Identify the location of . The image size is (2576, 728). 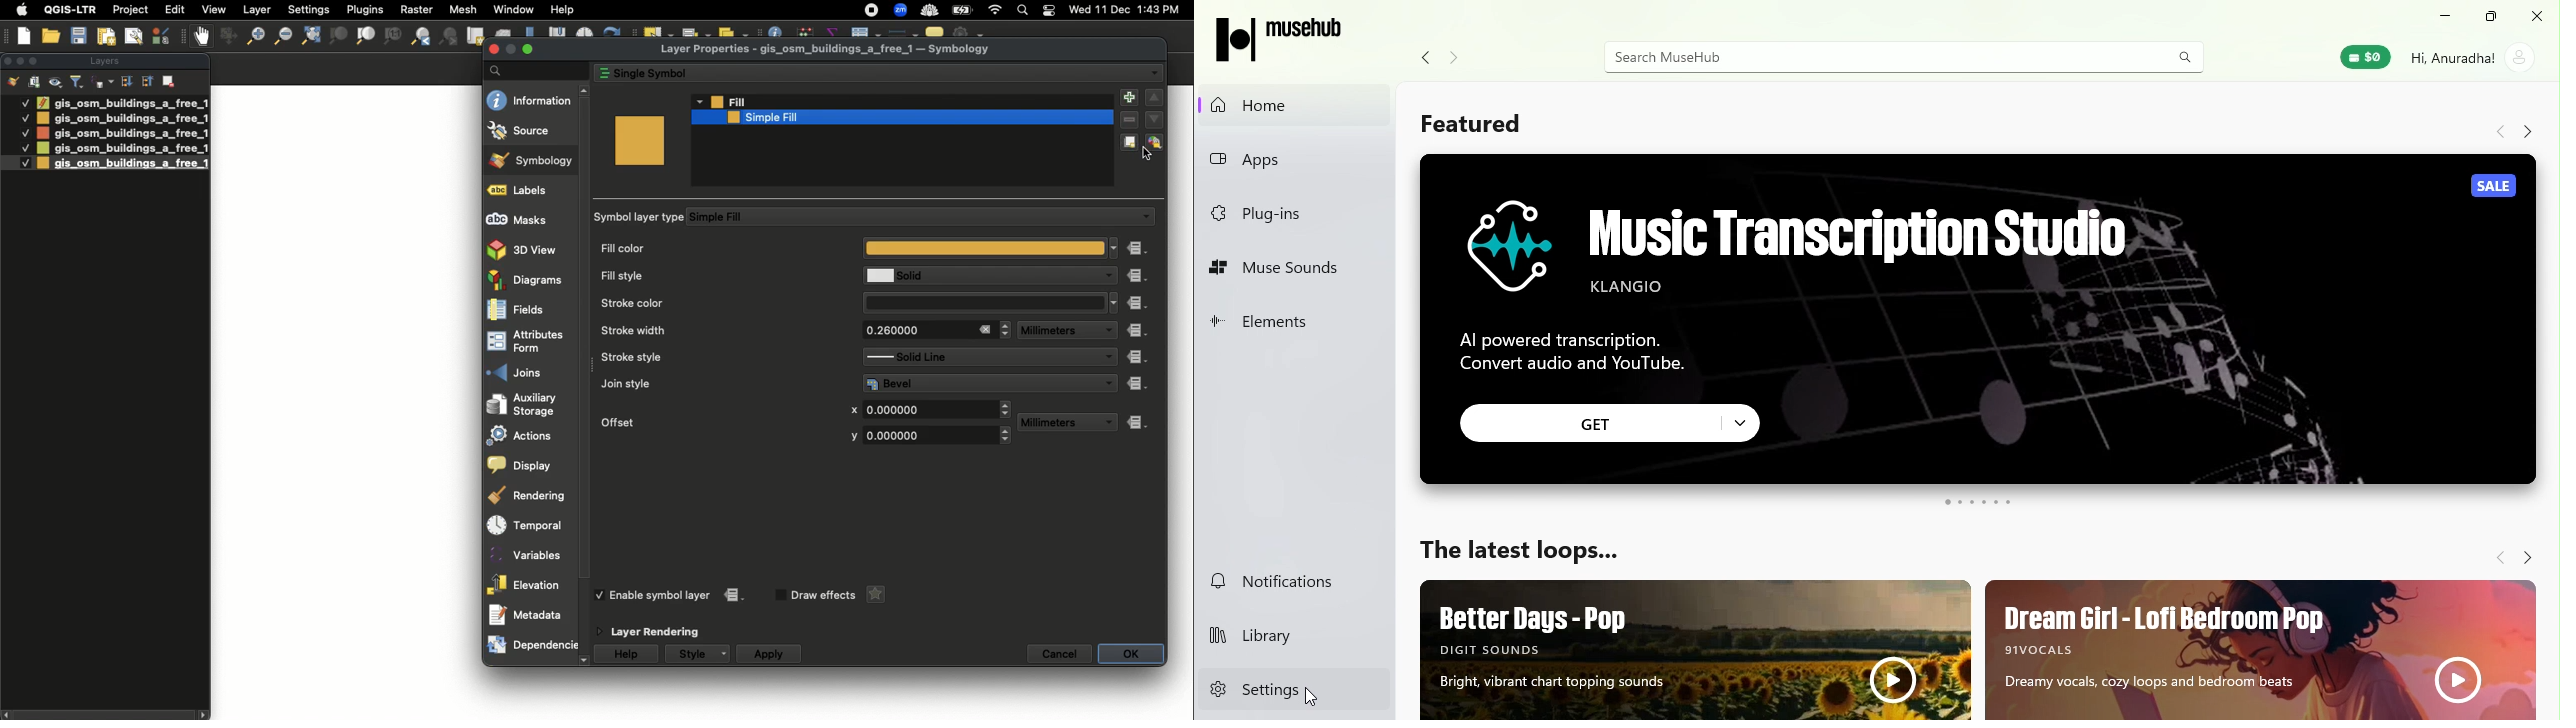
(901, 10).